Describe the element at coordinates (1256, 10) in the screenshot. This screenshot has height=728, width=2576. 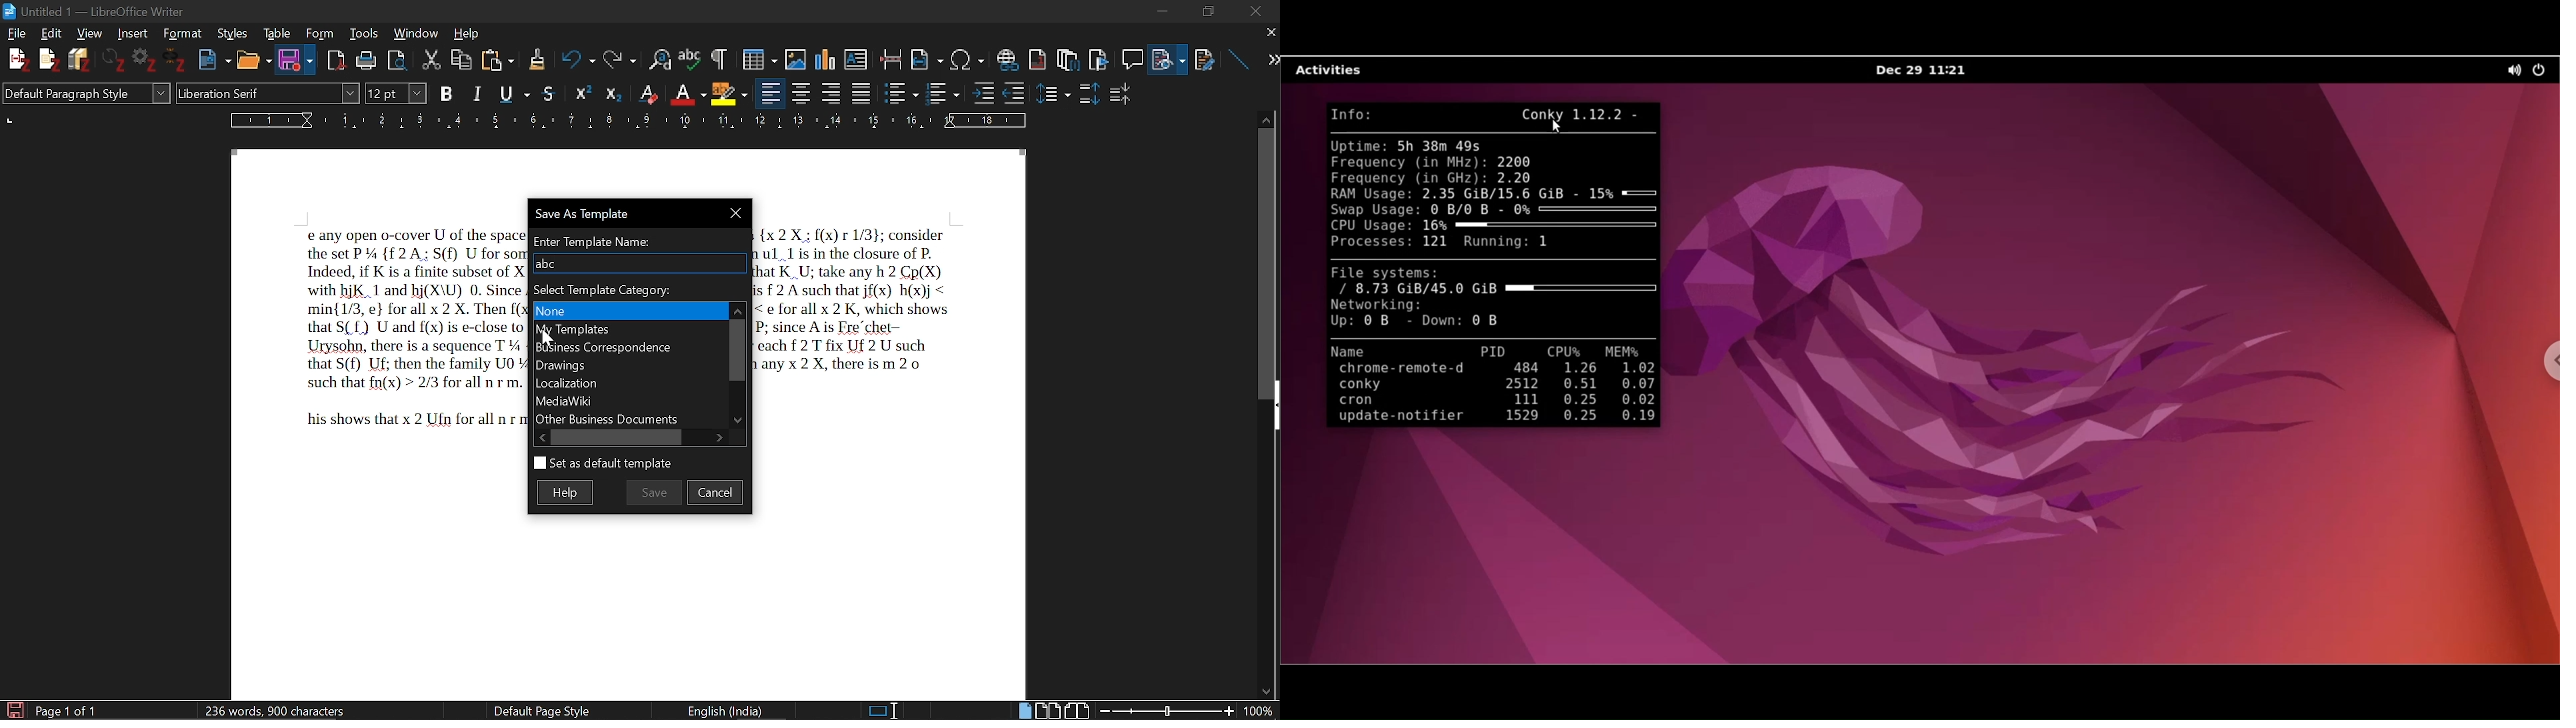
I see `close` at that location.